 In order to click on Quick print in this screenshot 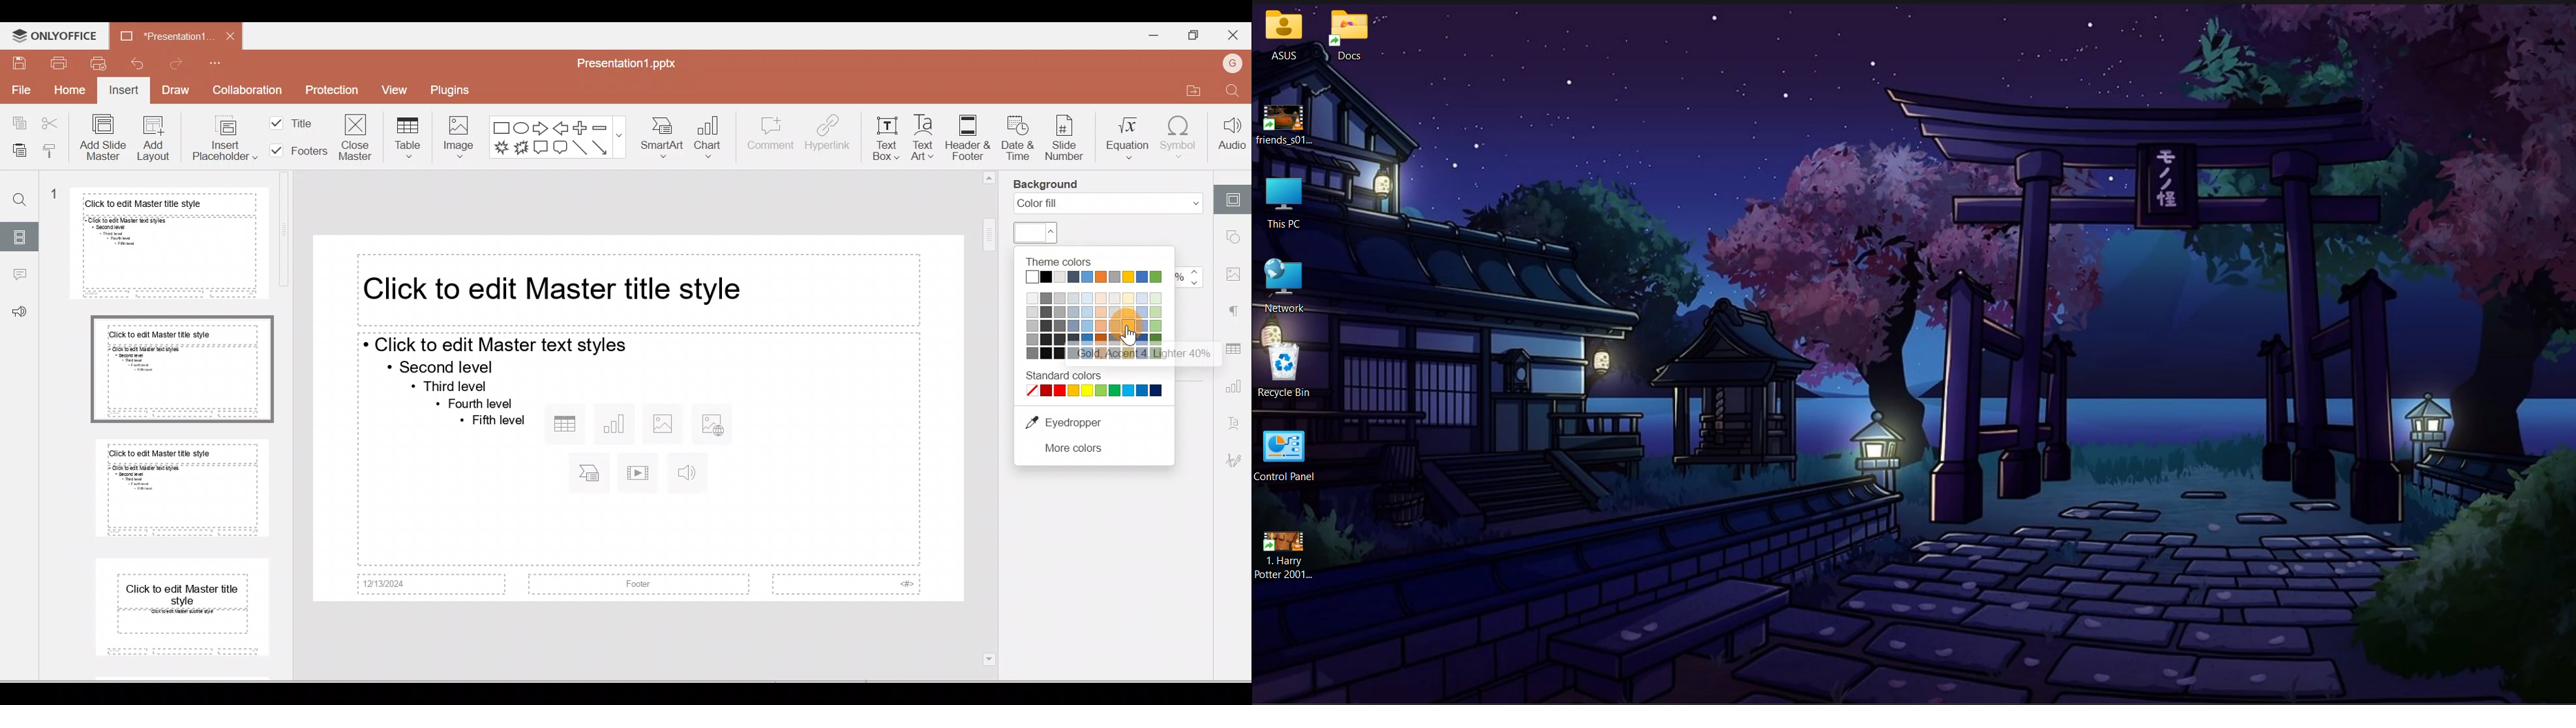, I will do `click(99, 63)`.